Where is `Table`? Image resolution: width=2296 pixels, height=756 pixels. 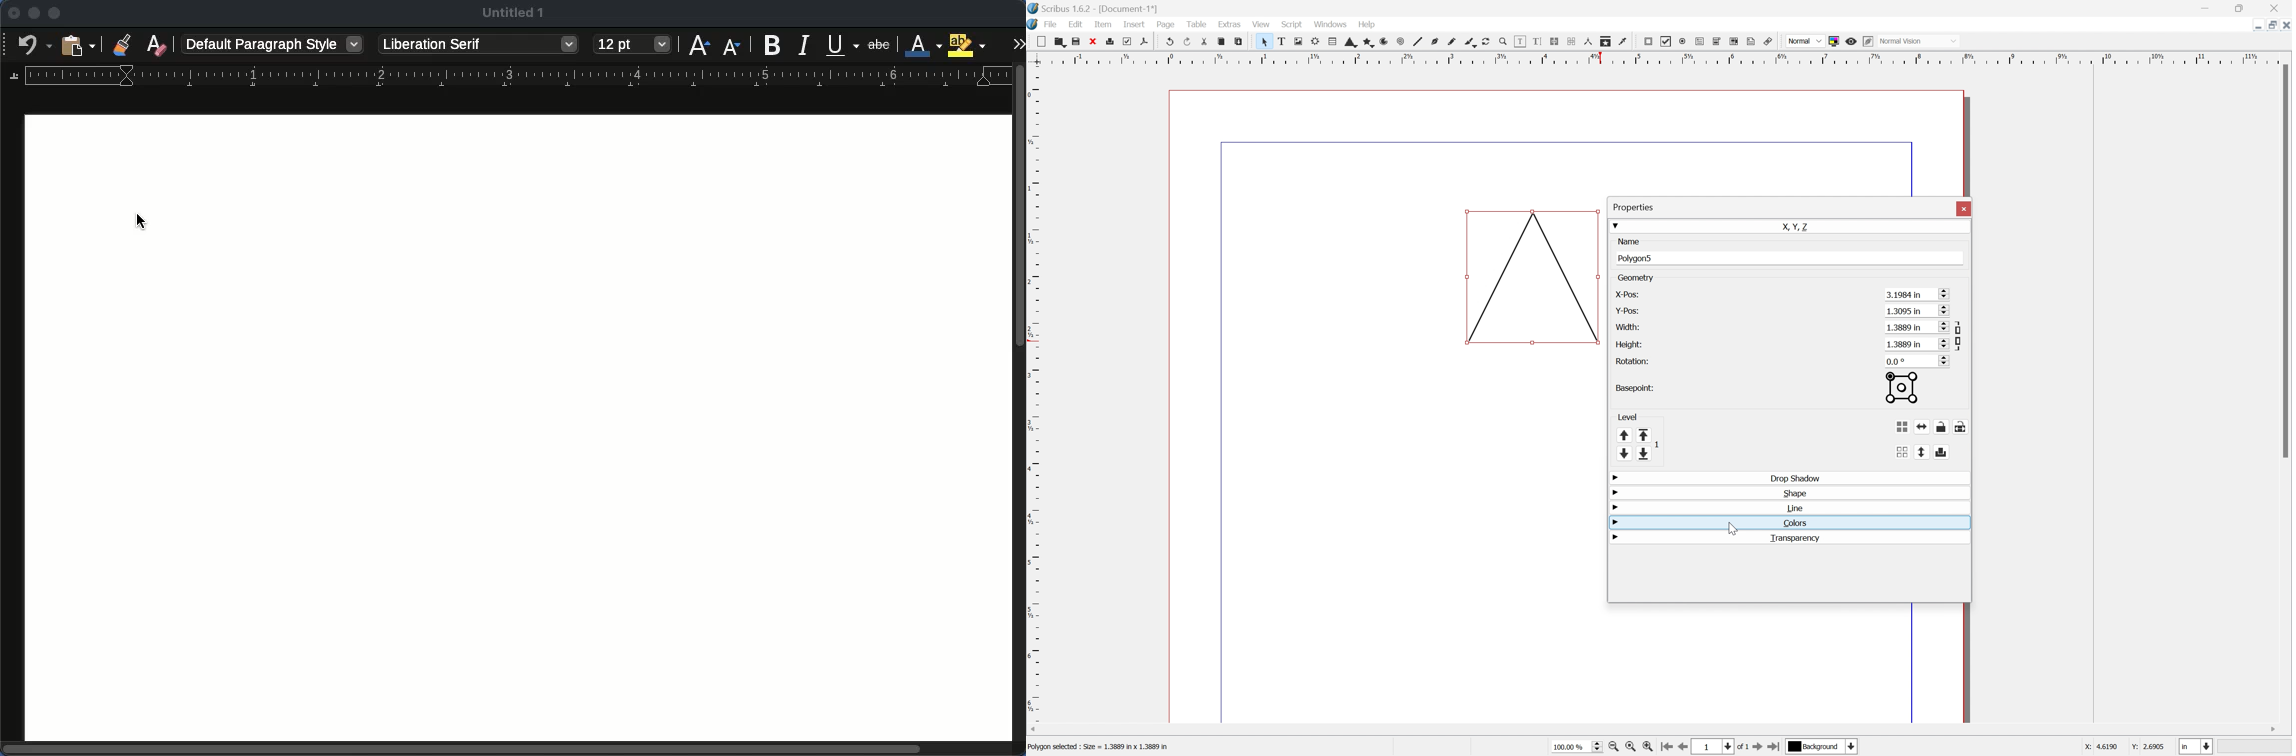 Table is located at coordinates (1328, 42).